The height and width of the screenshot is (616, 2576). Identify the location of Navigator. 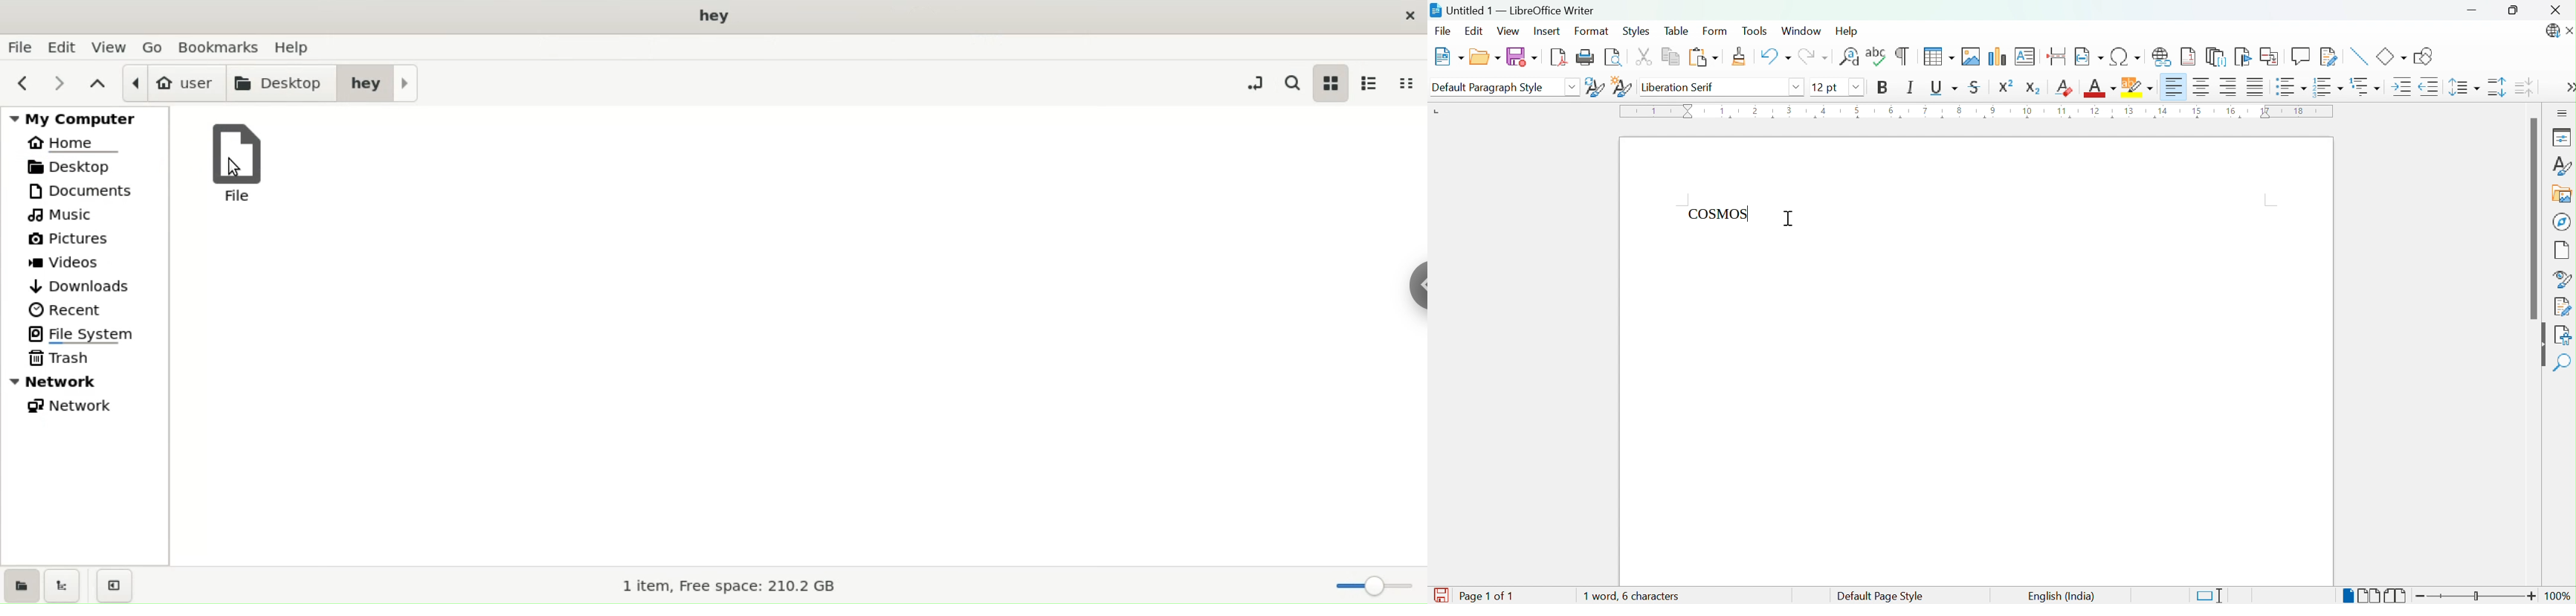
(2563, 221).